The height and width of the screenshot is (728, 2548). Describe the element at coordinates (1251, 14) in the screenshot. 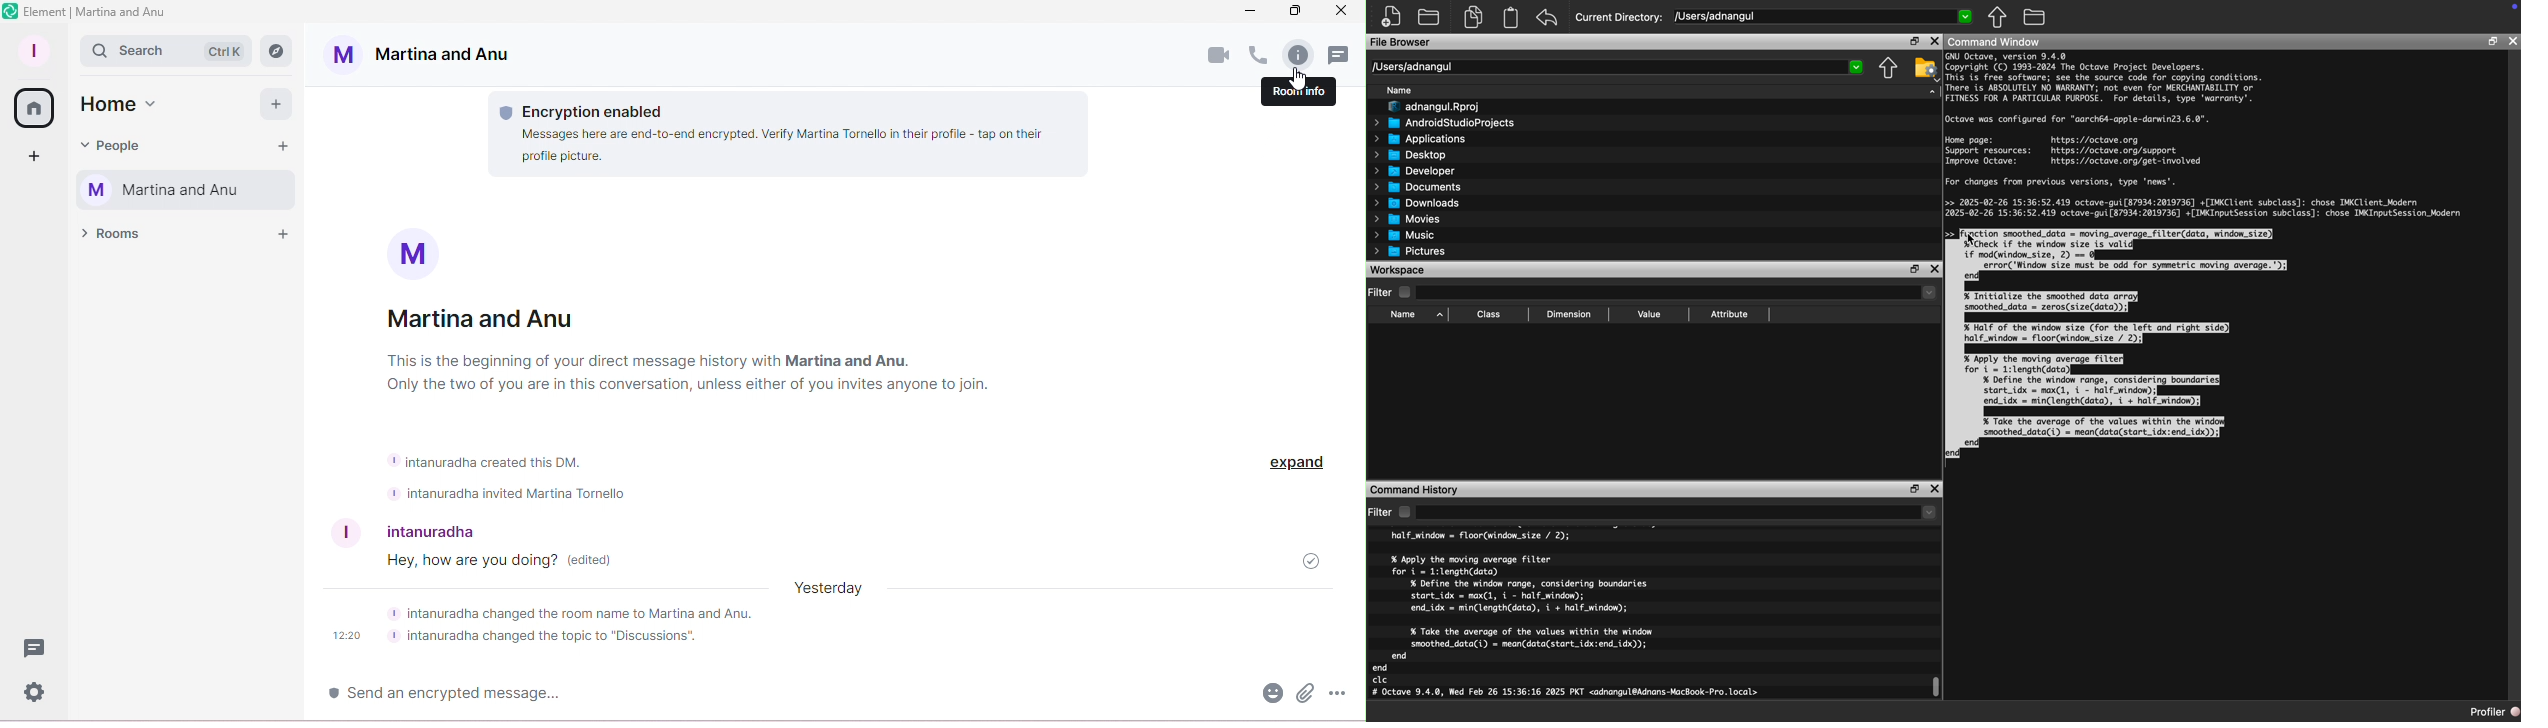

I see `Minimize` at that location.